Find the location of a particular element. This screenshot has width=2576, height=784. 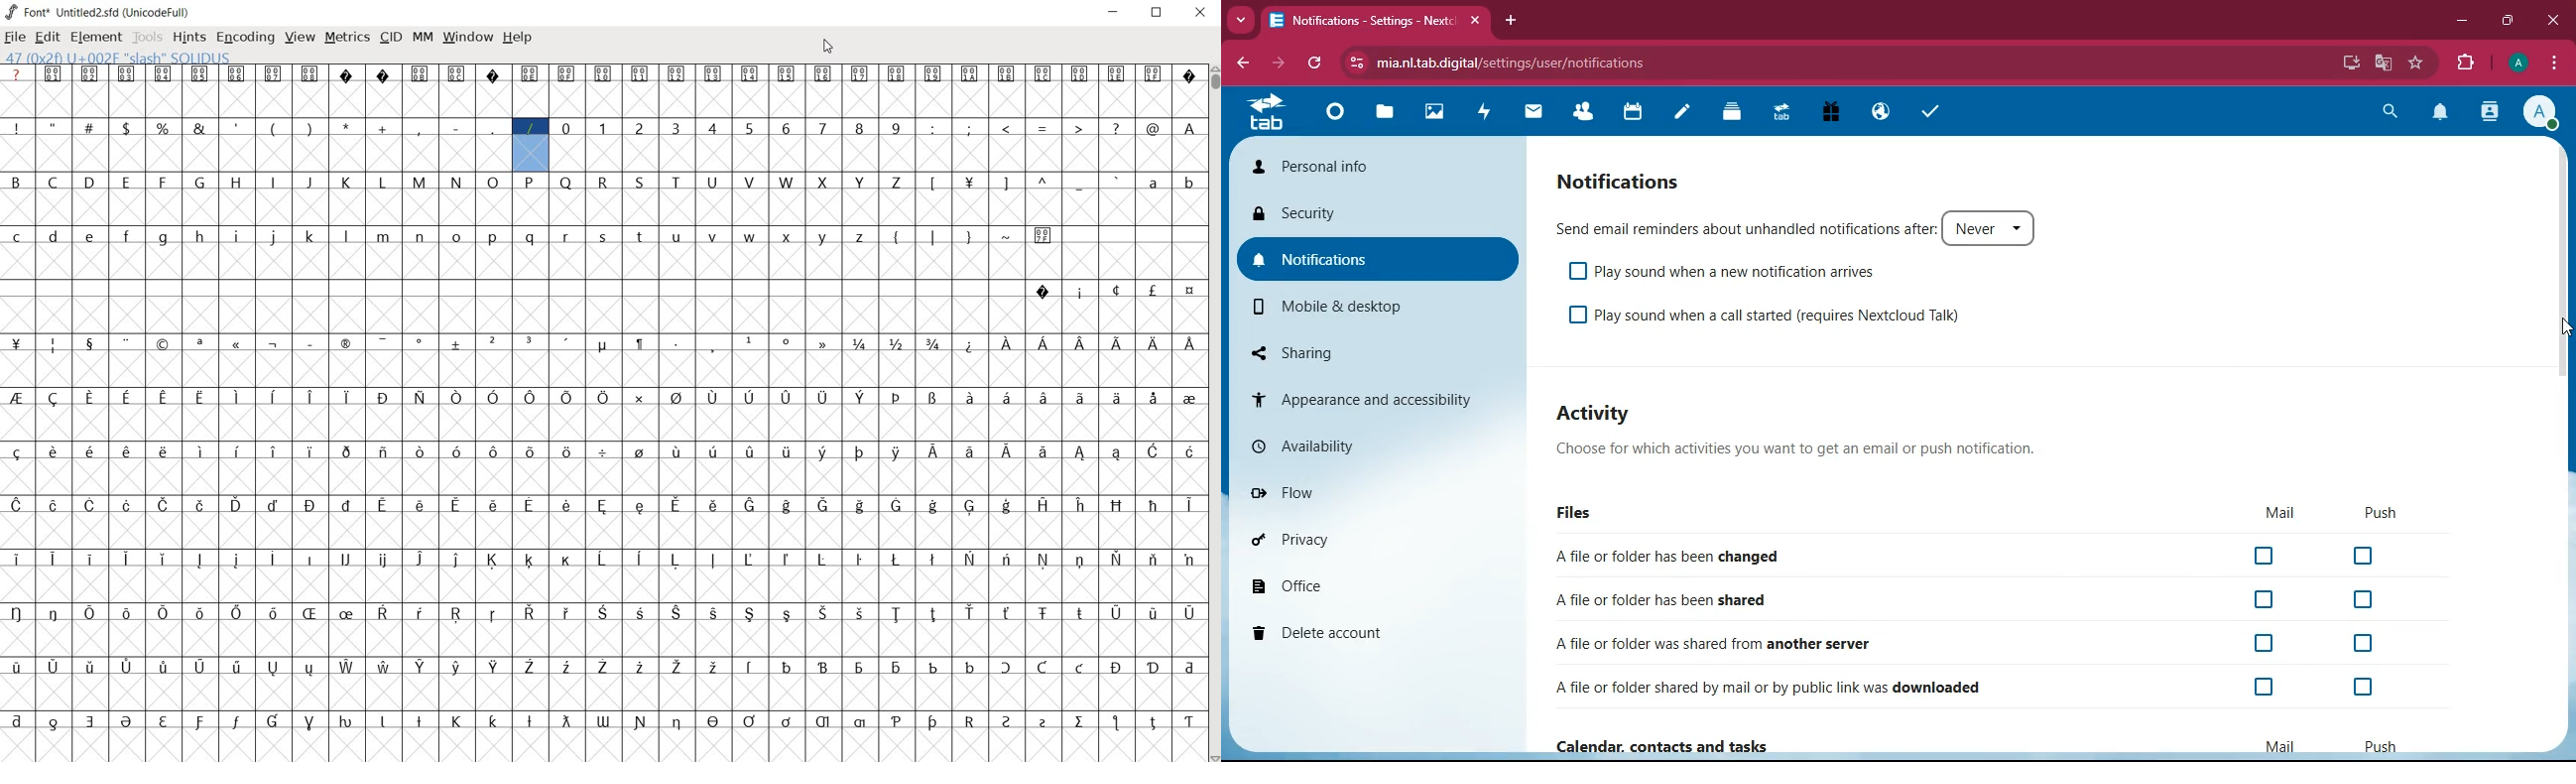

drop down is located at coordinates (2023, 228).